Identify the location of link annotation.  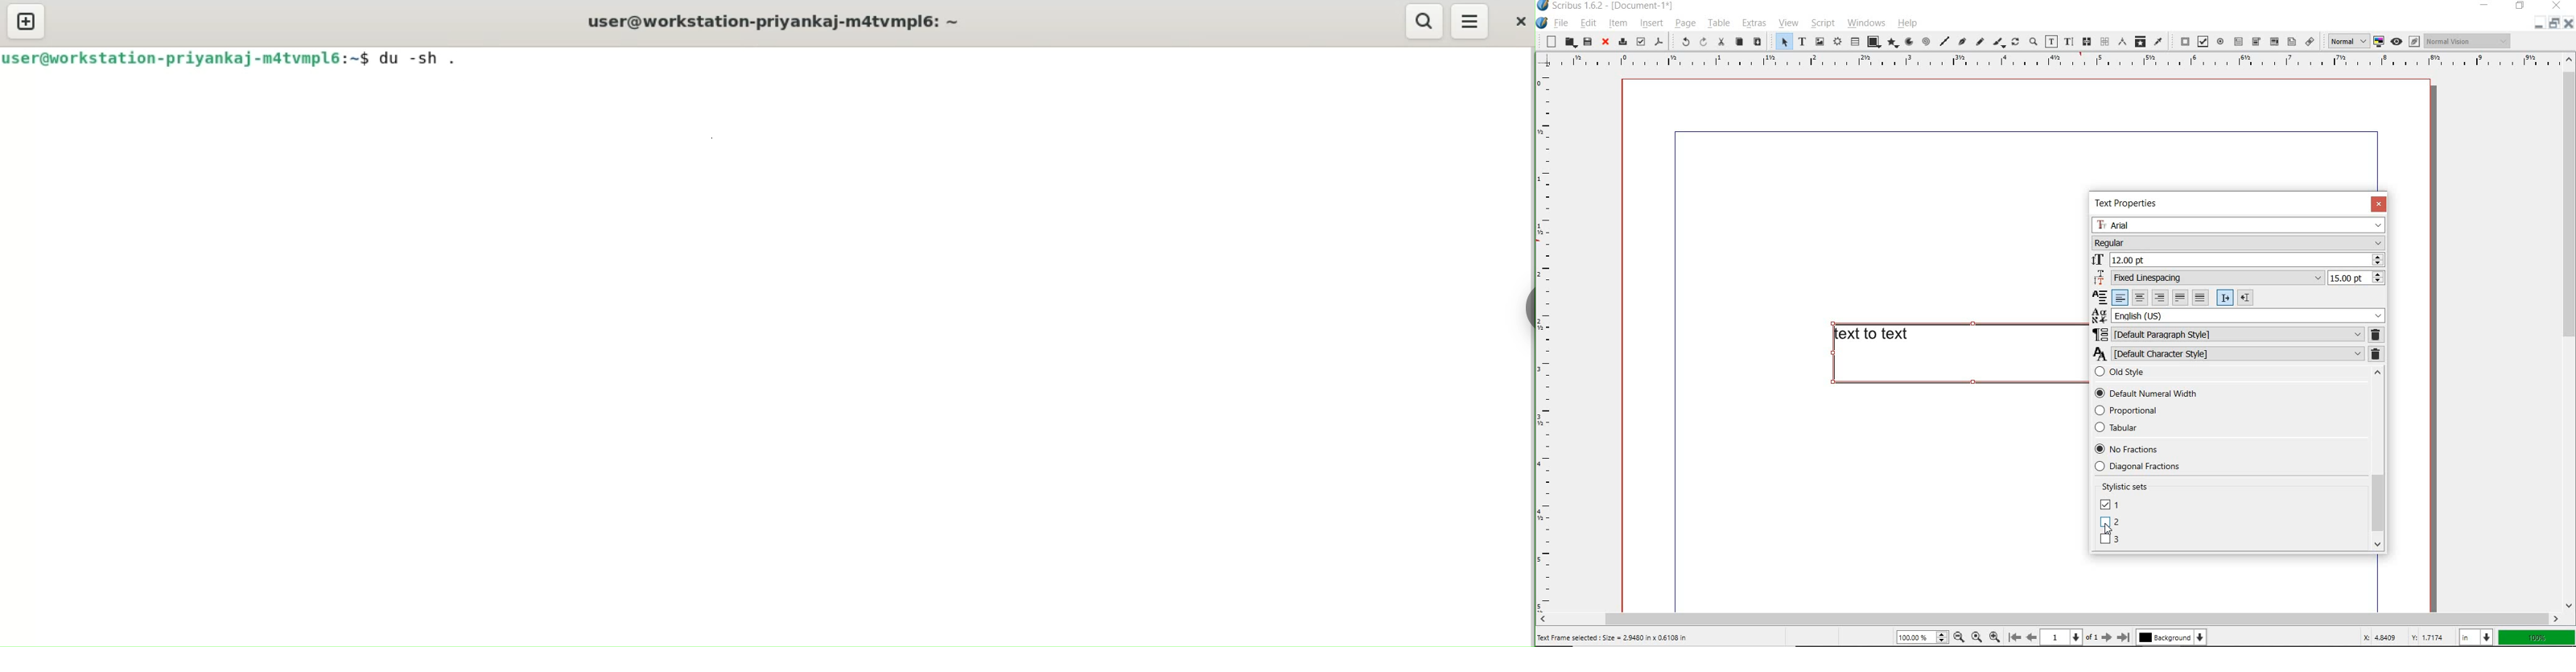
(2311, 41).